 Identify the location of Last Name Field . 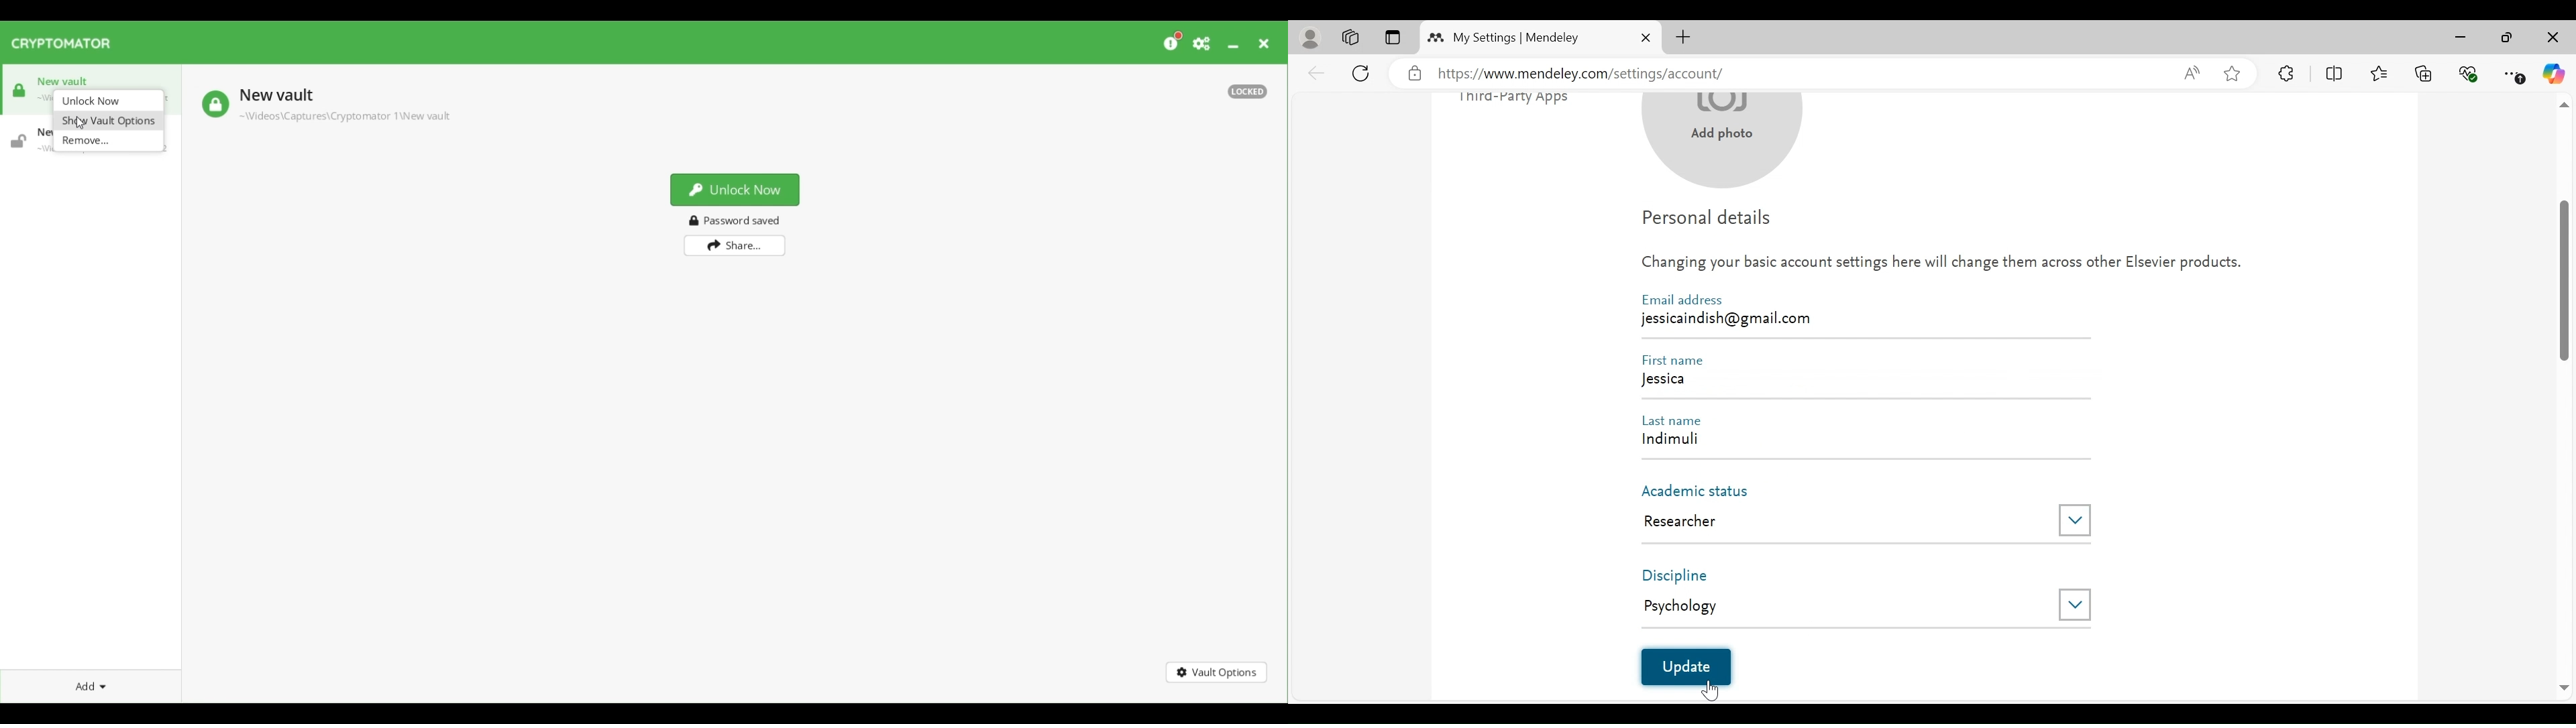
(1856, 442).